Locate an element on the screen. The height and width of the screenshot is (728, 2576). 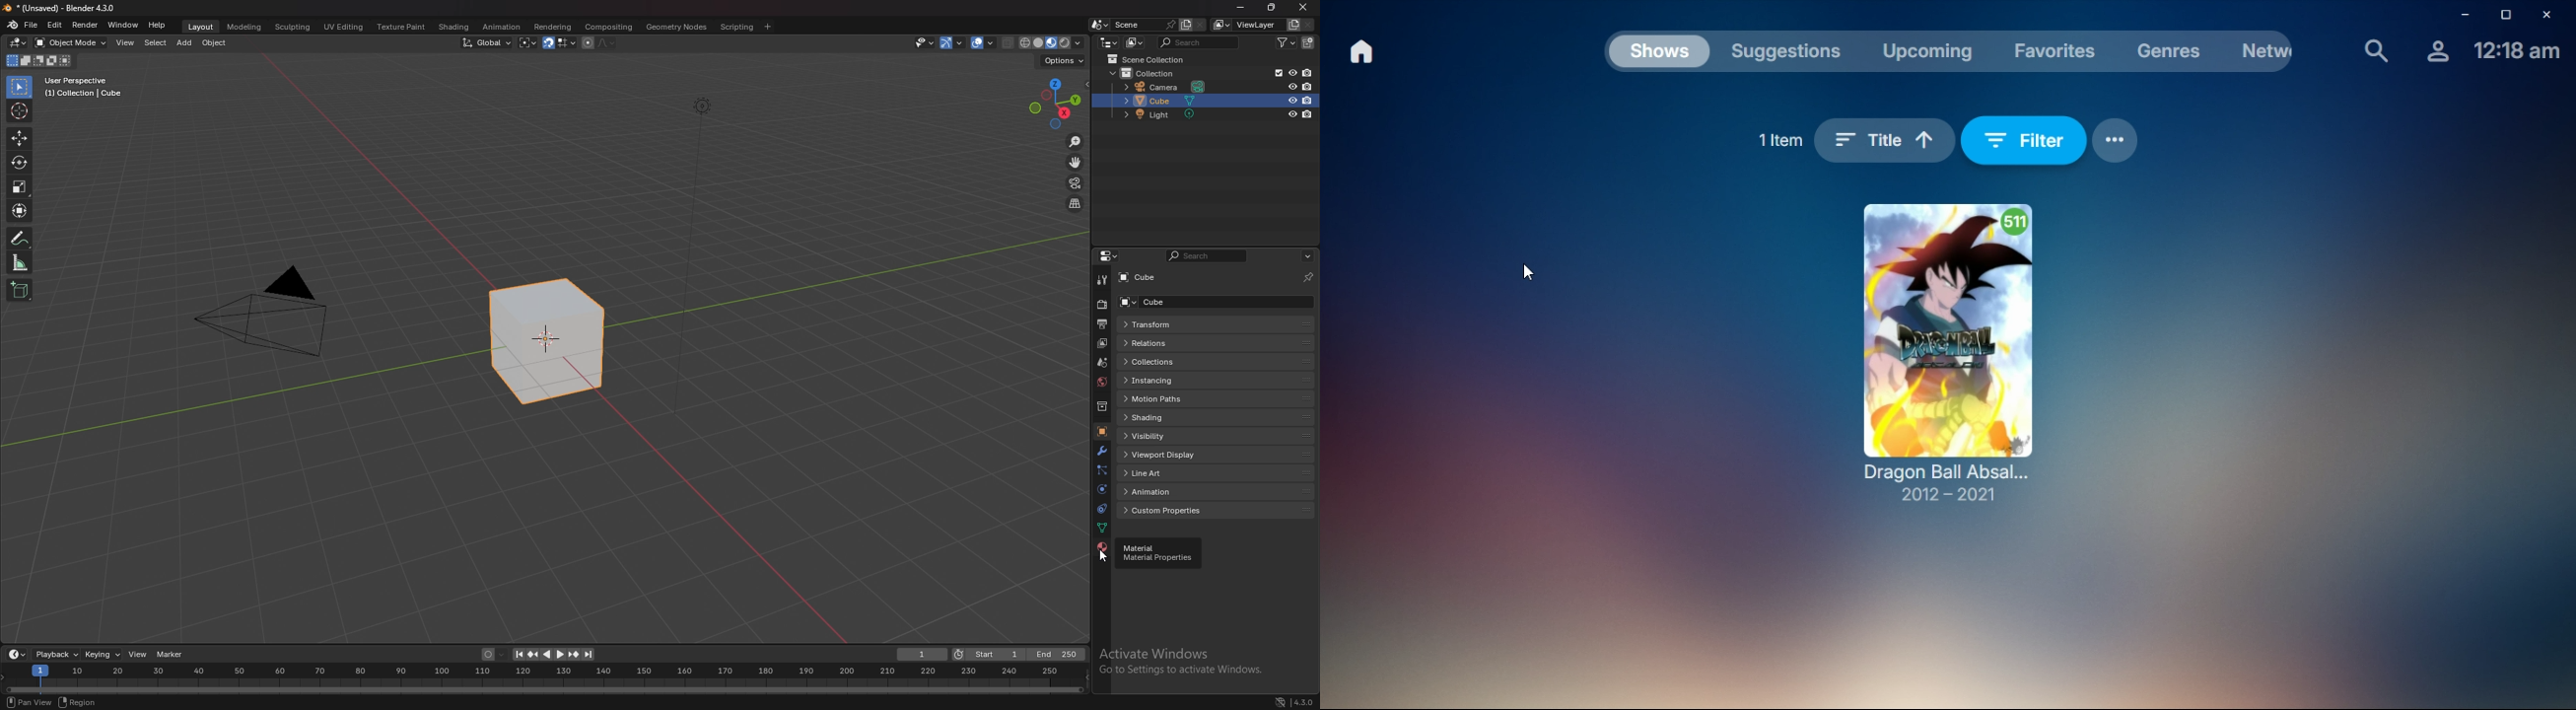
overlays is located at coordinates (985, 43).